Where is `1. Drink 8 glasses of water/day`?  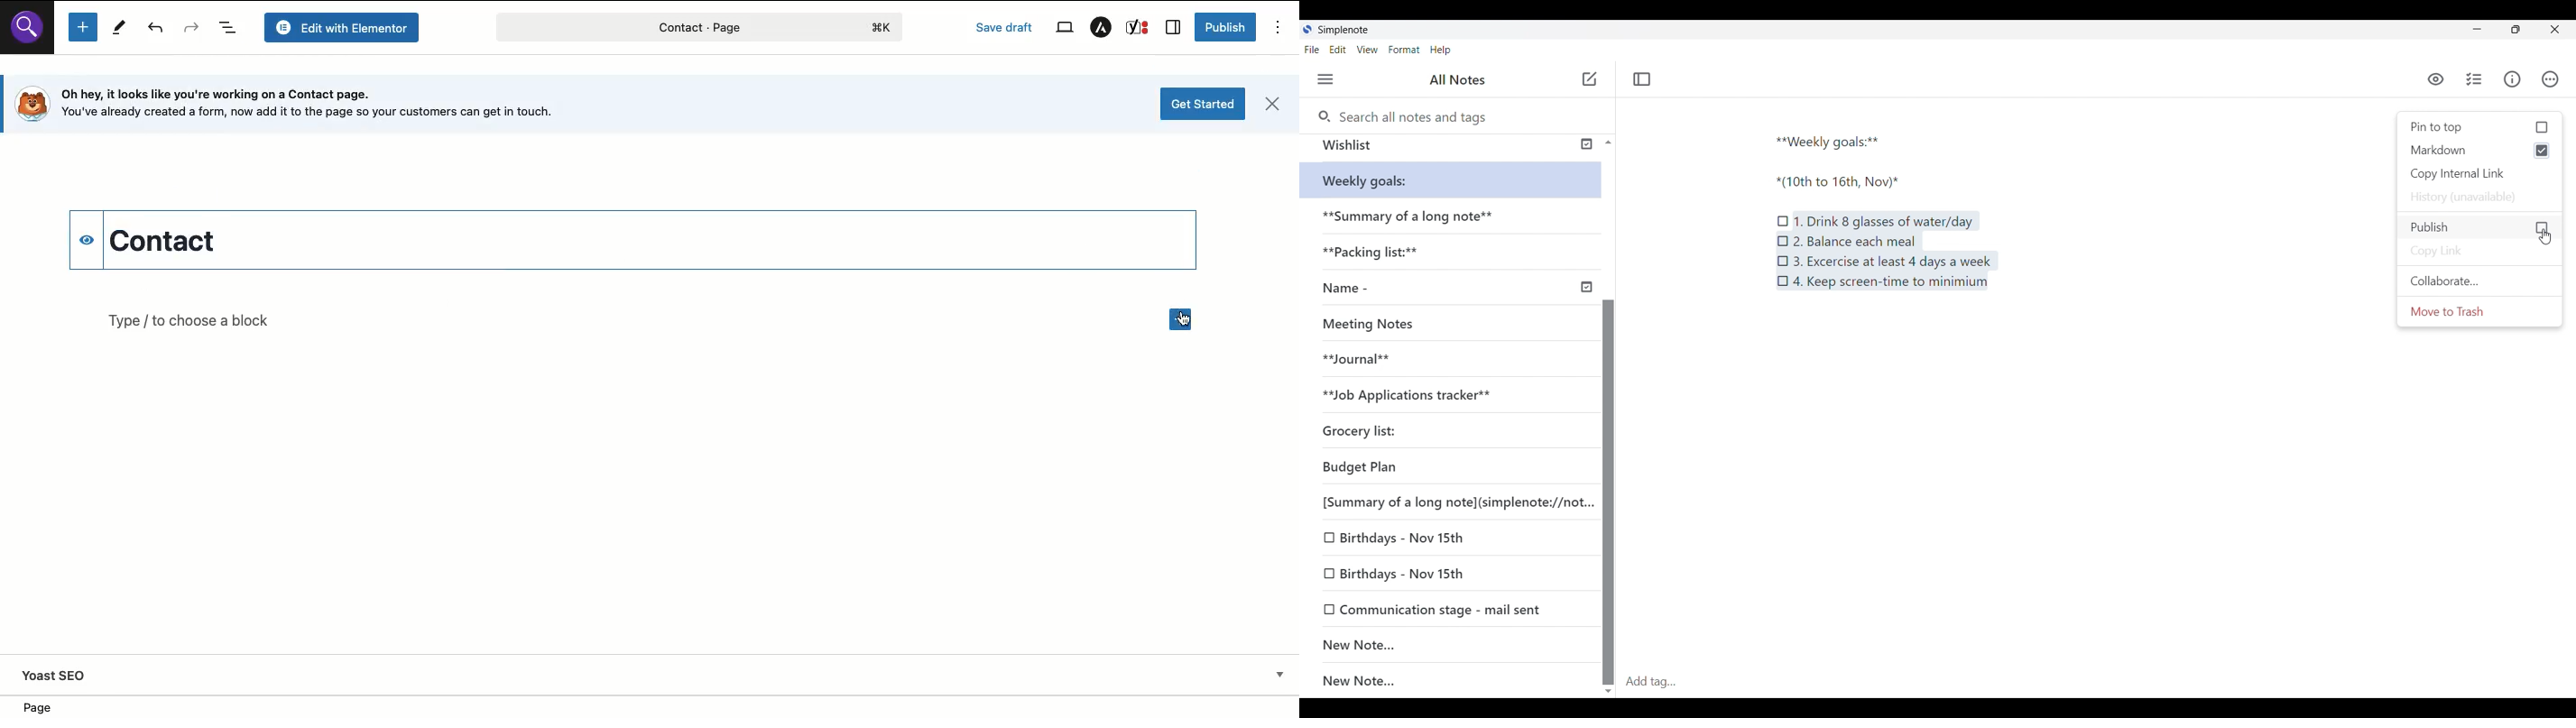
1. Drink 8 glasses of water/day is located at coordinates (1885, 221).